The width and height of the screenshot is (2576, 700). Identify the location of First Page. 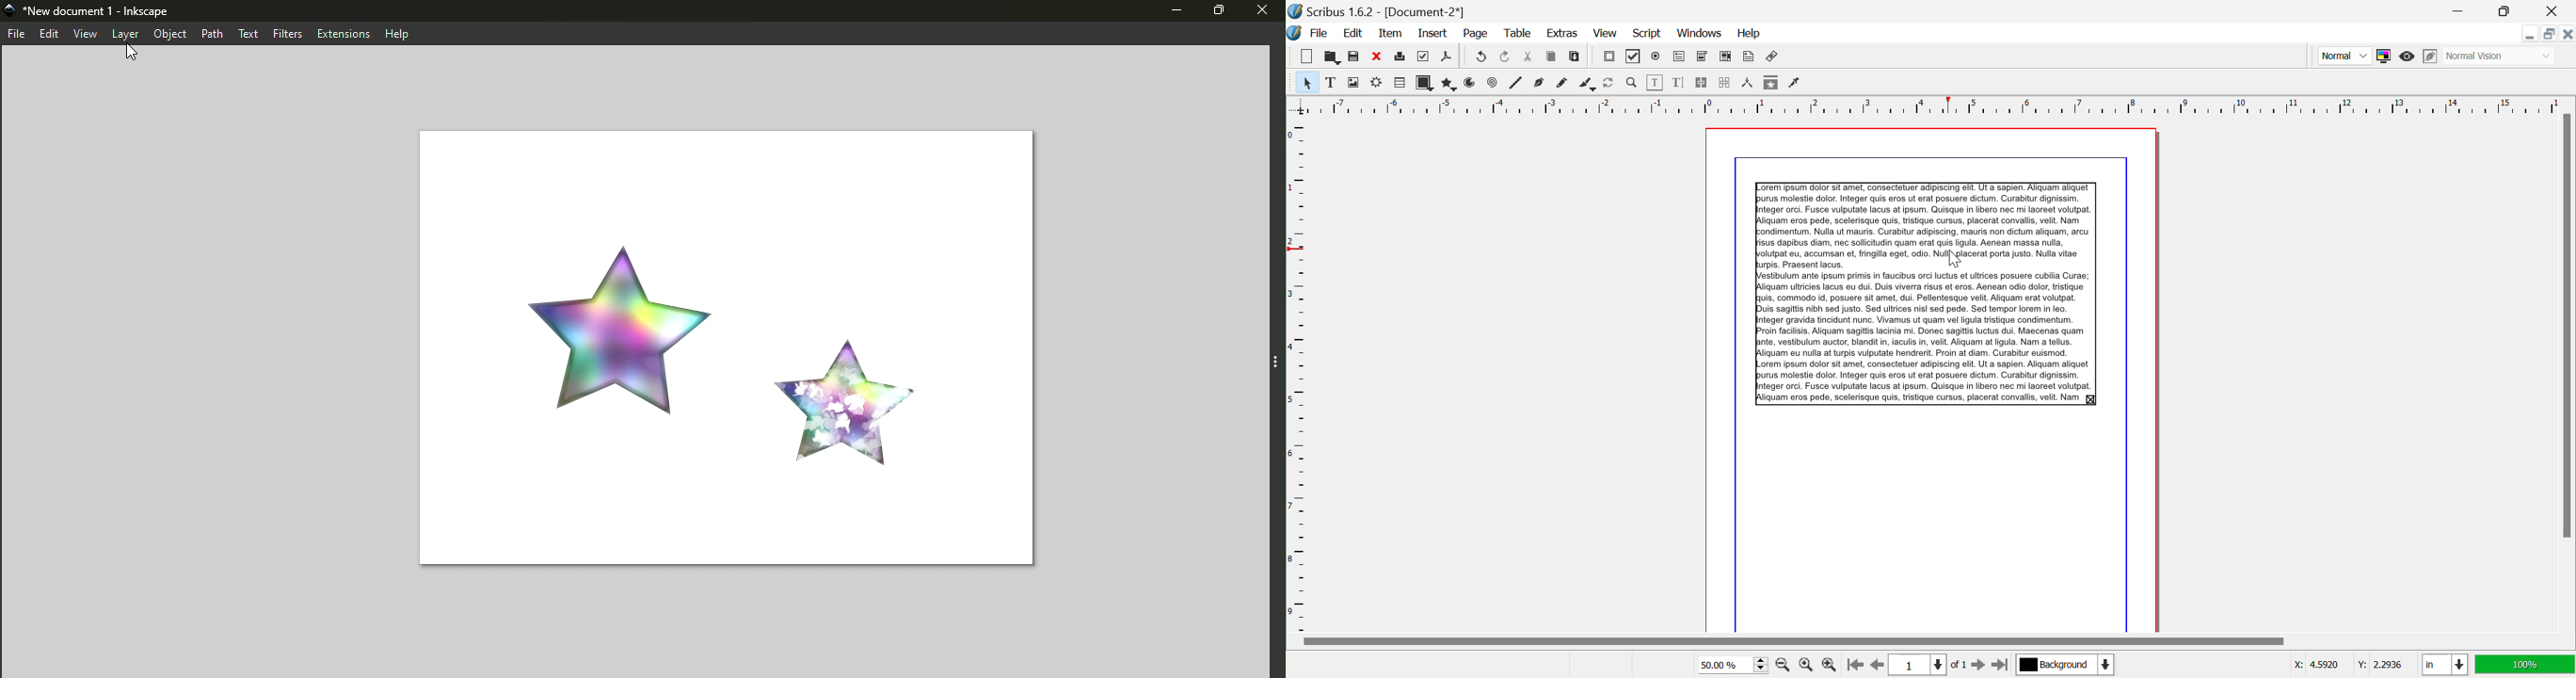
(1854, 666).